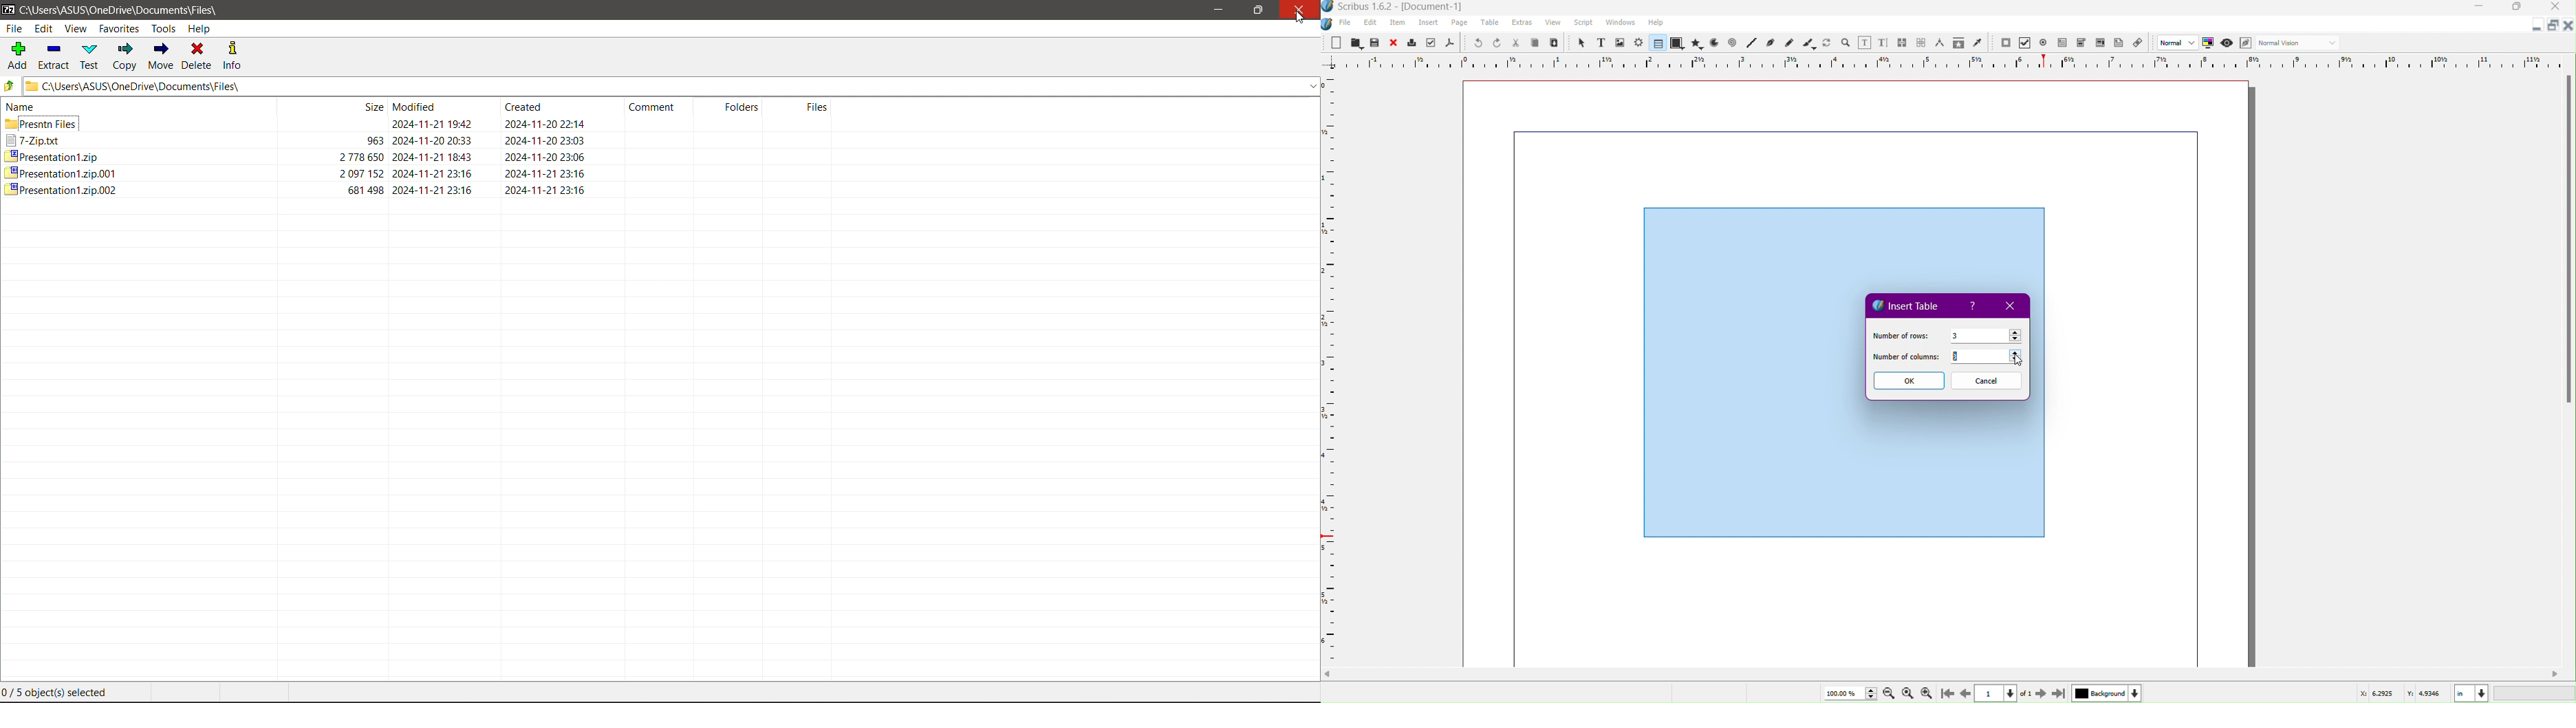  Describe the element at coordinates (1523, 23) in the screenshot. I see `Extras` at that location.